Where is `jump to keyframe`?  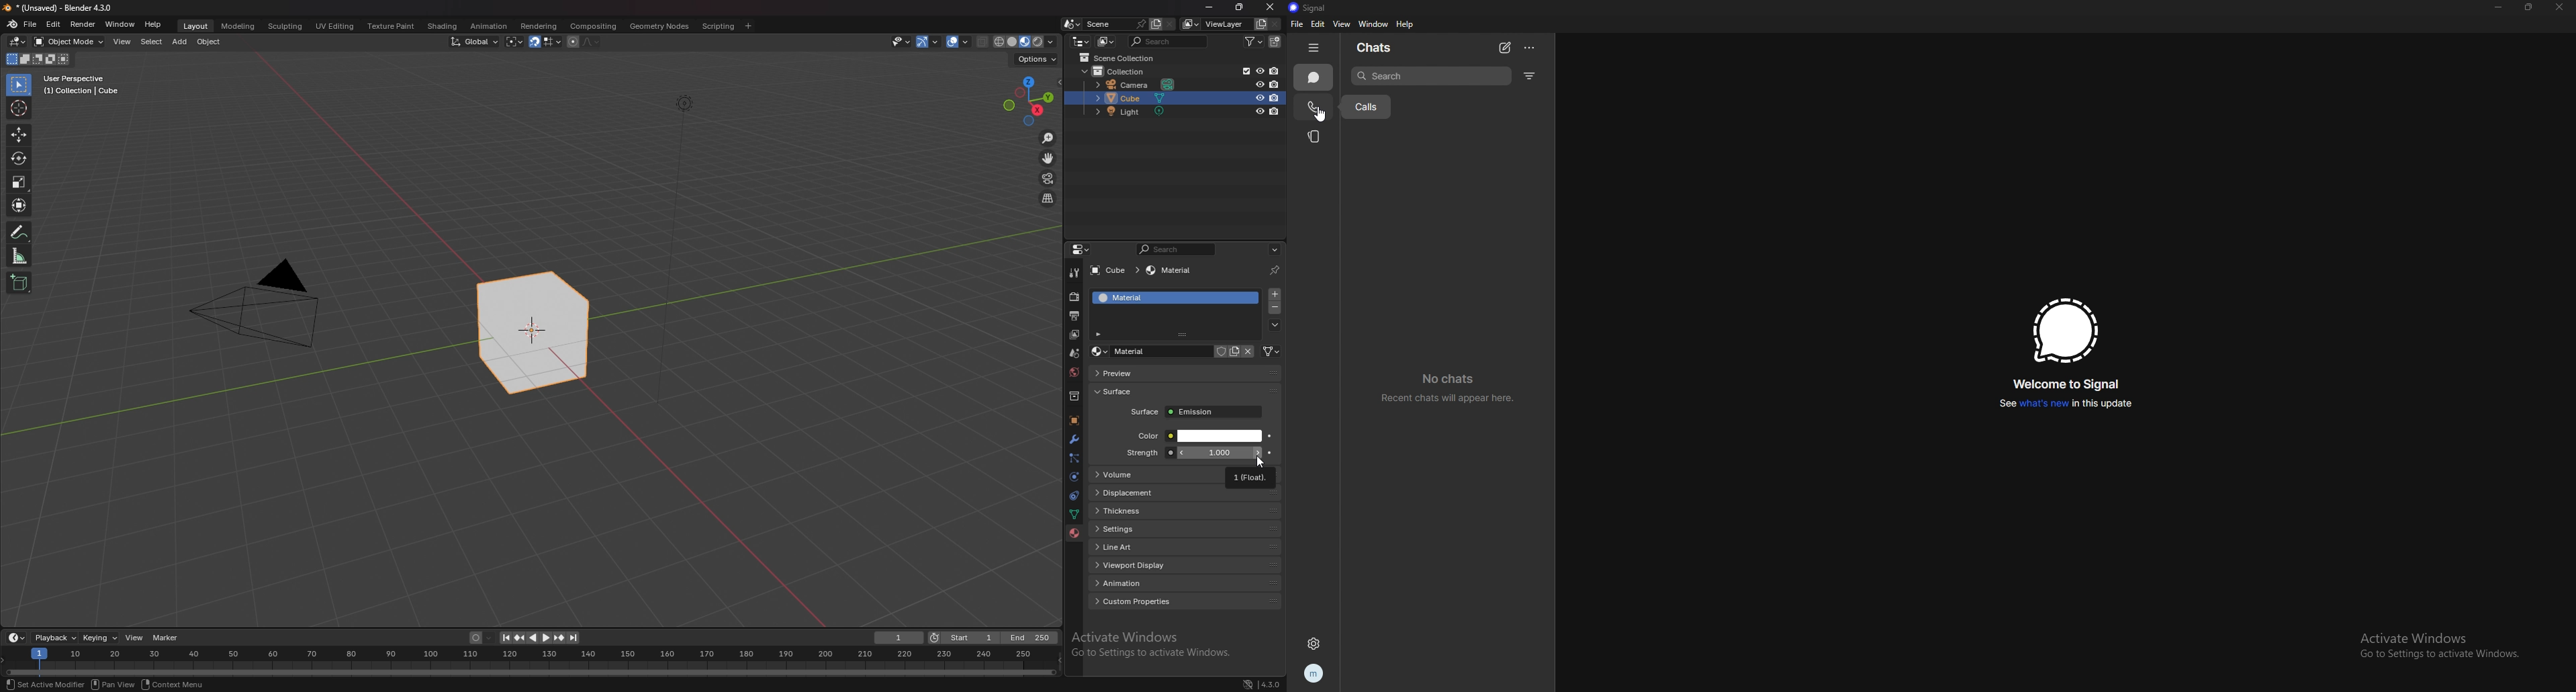 jump to keyframe is located at coordinates (519, 638).